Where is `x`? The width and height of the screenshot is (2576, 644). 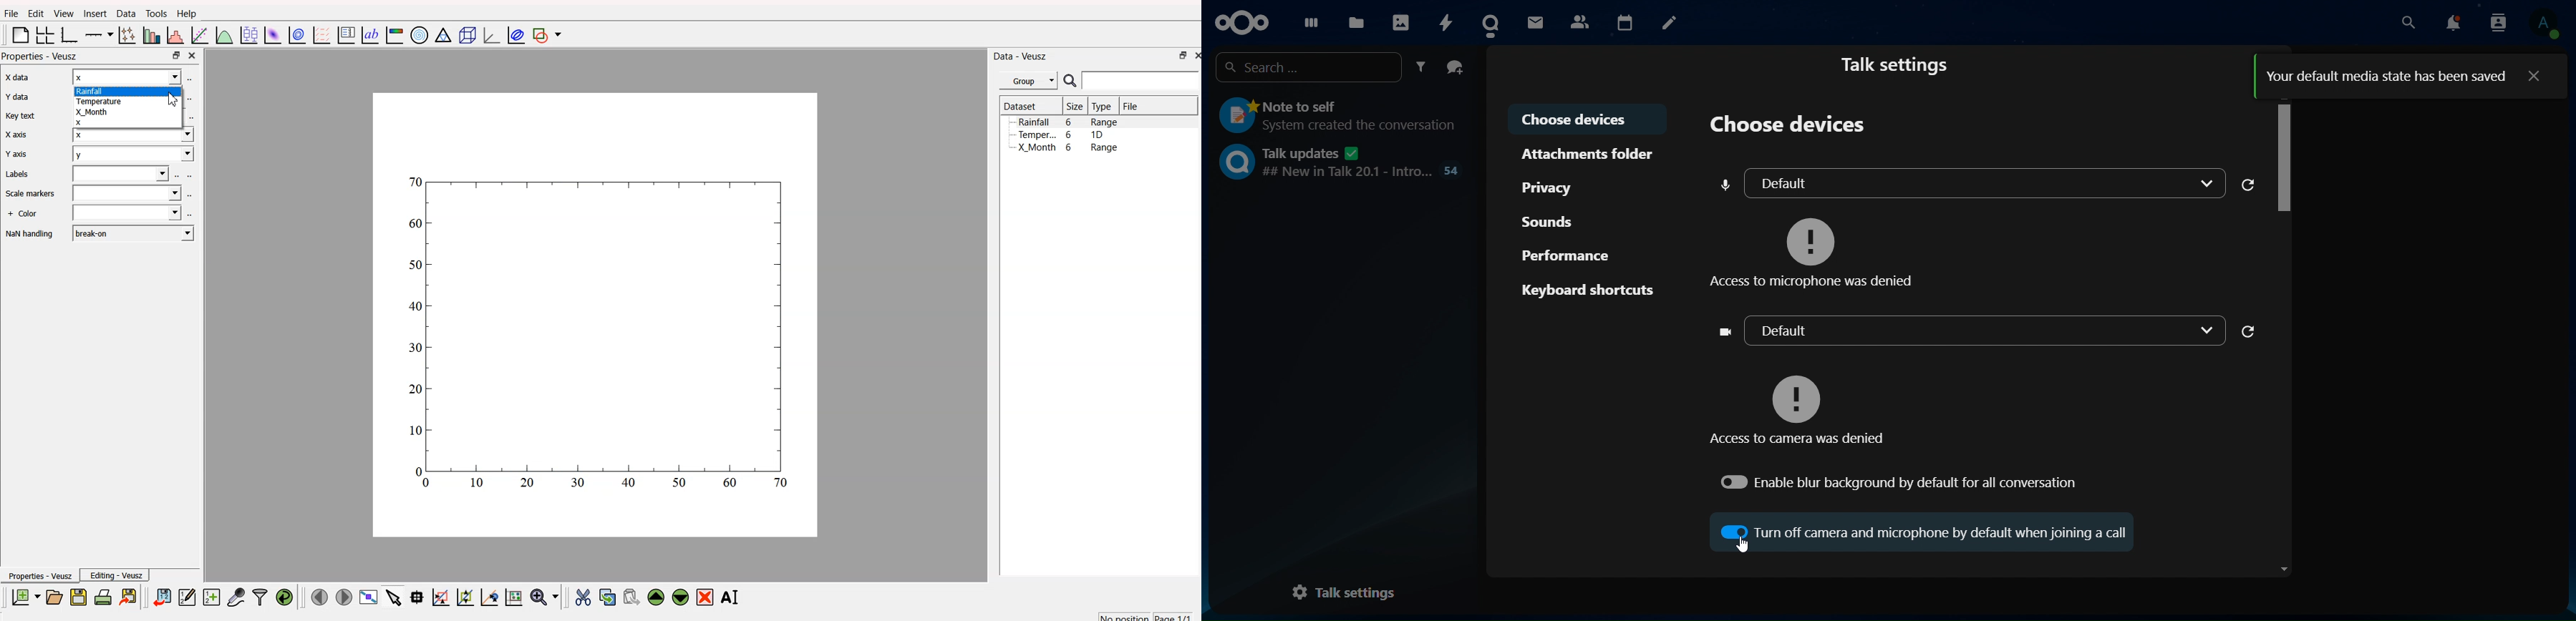 x is located at coordinates (127, 77).